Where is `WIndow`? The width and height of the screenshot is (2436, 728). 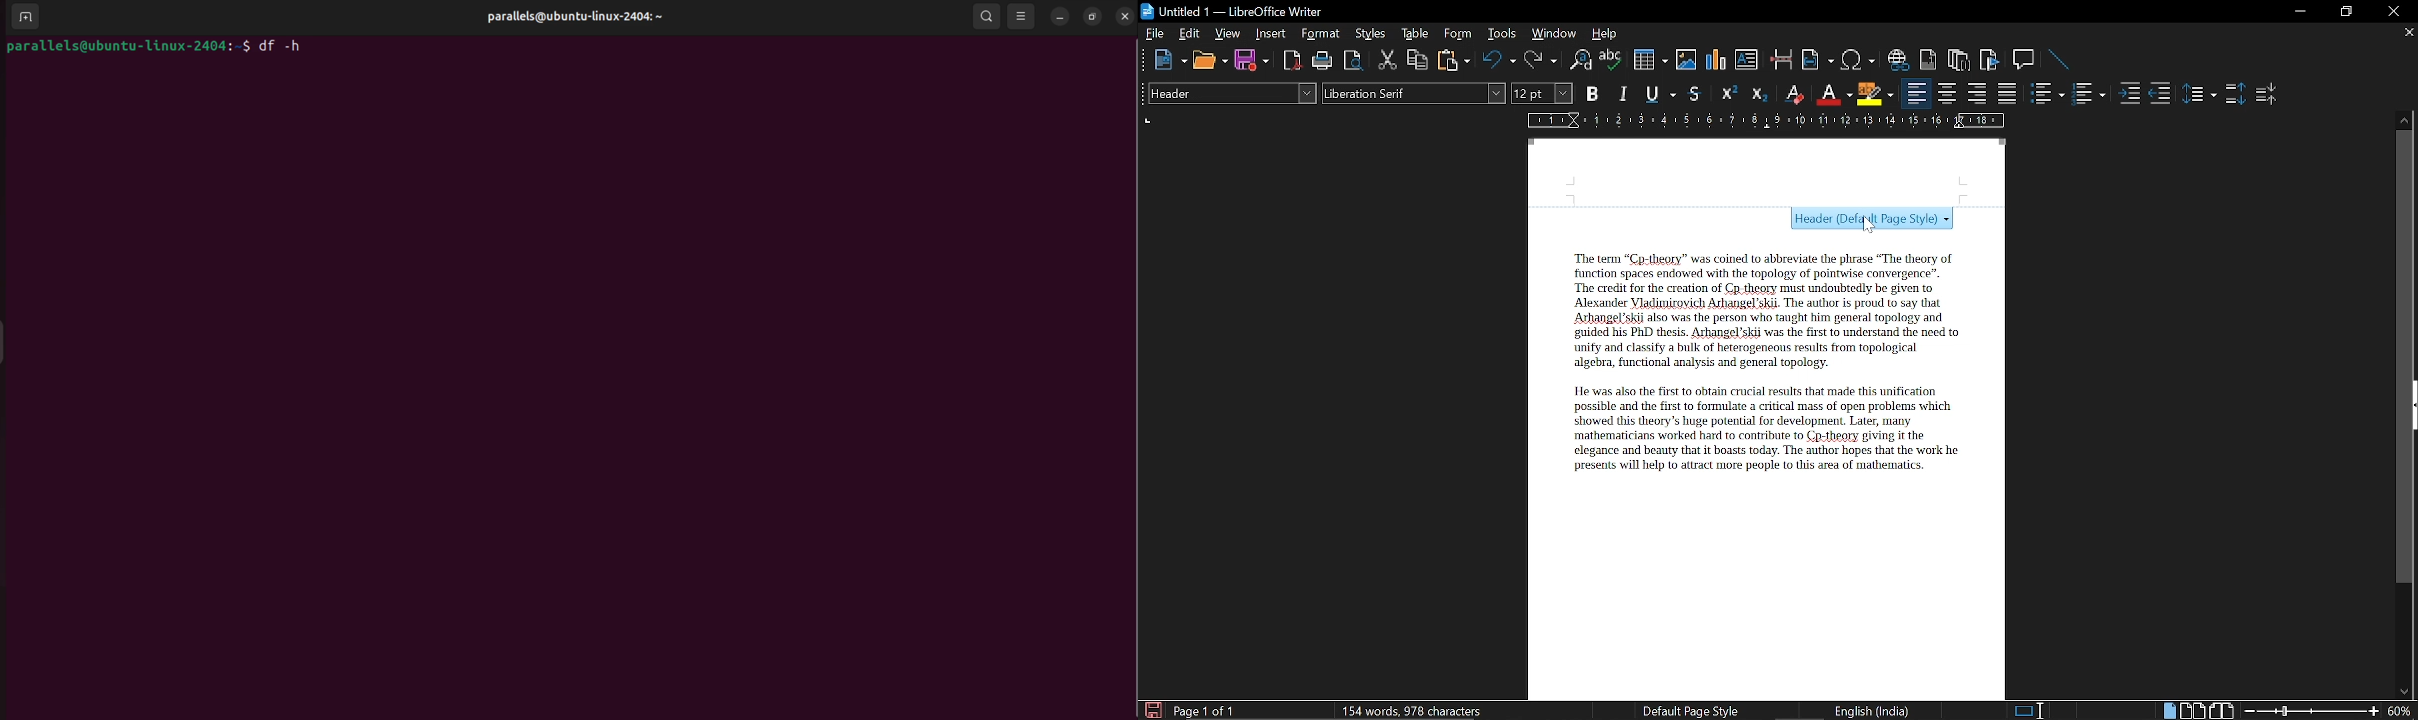
WIndow is located at coordinates (1555, 33).